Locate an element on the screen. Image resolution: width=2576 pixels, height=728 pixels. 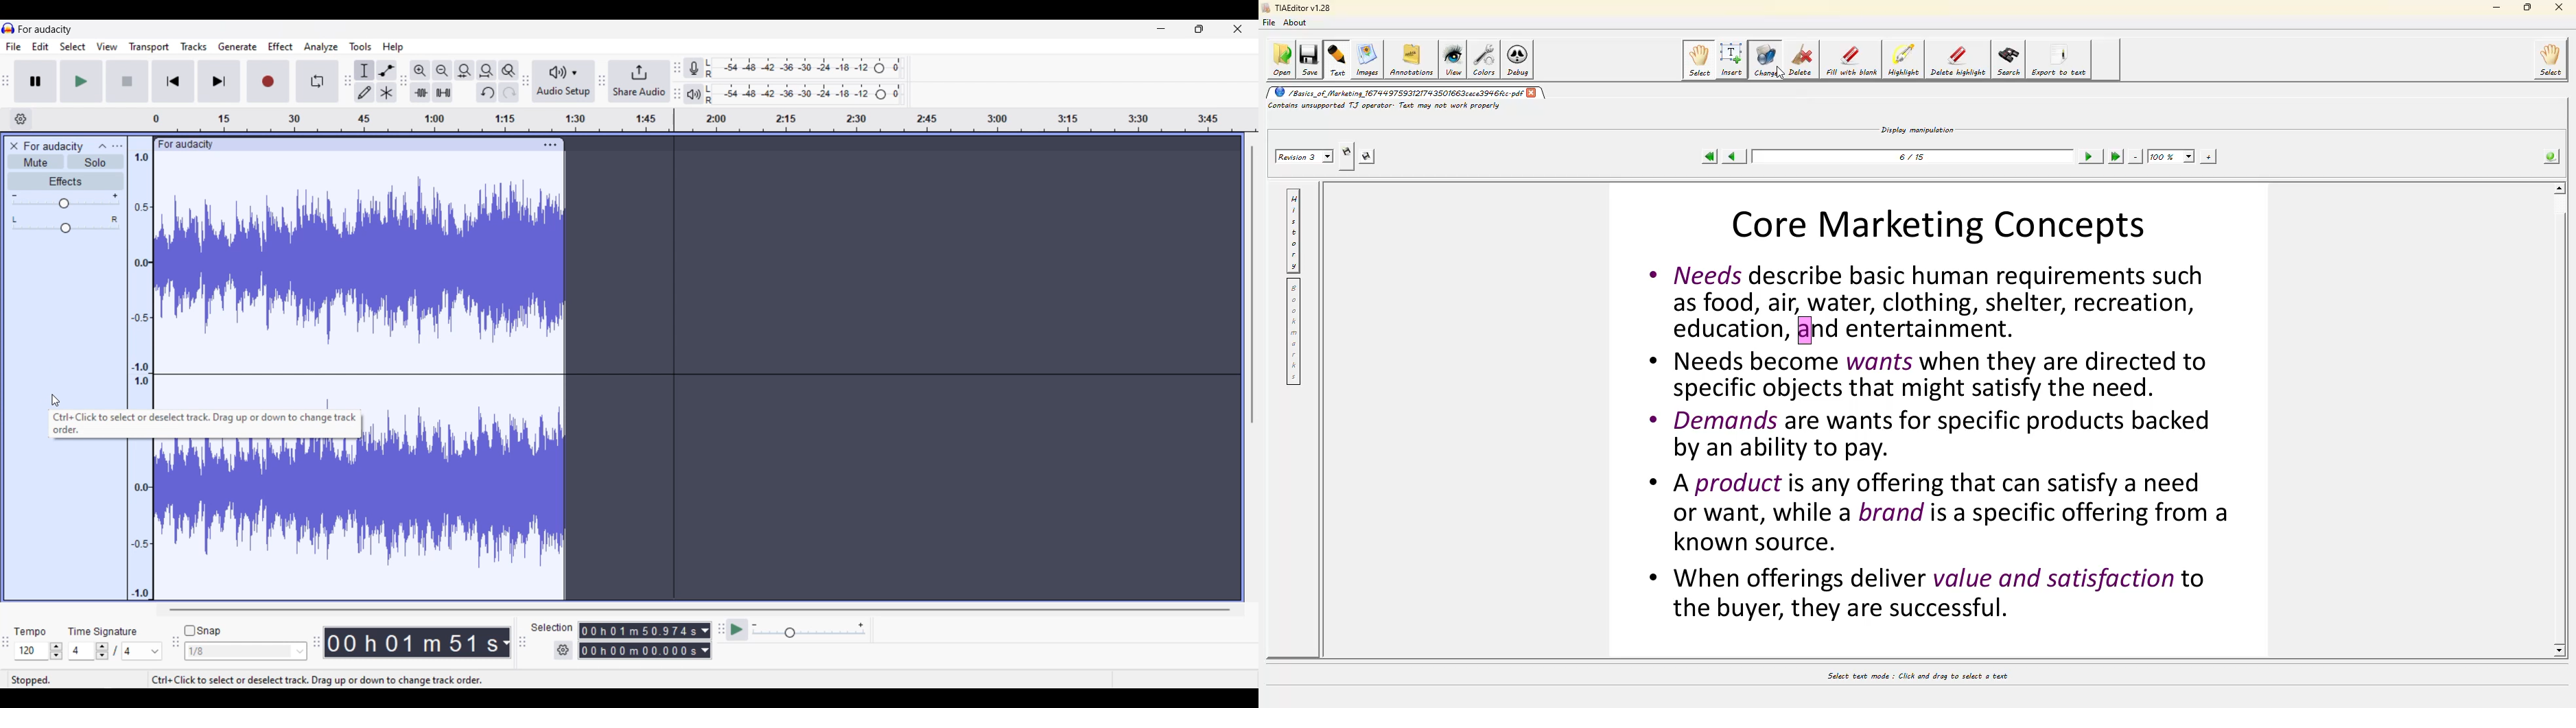
Generate menu is located at coordinates (237, 47).